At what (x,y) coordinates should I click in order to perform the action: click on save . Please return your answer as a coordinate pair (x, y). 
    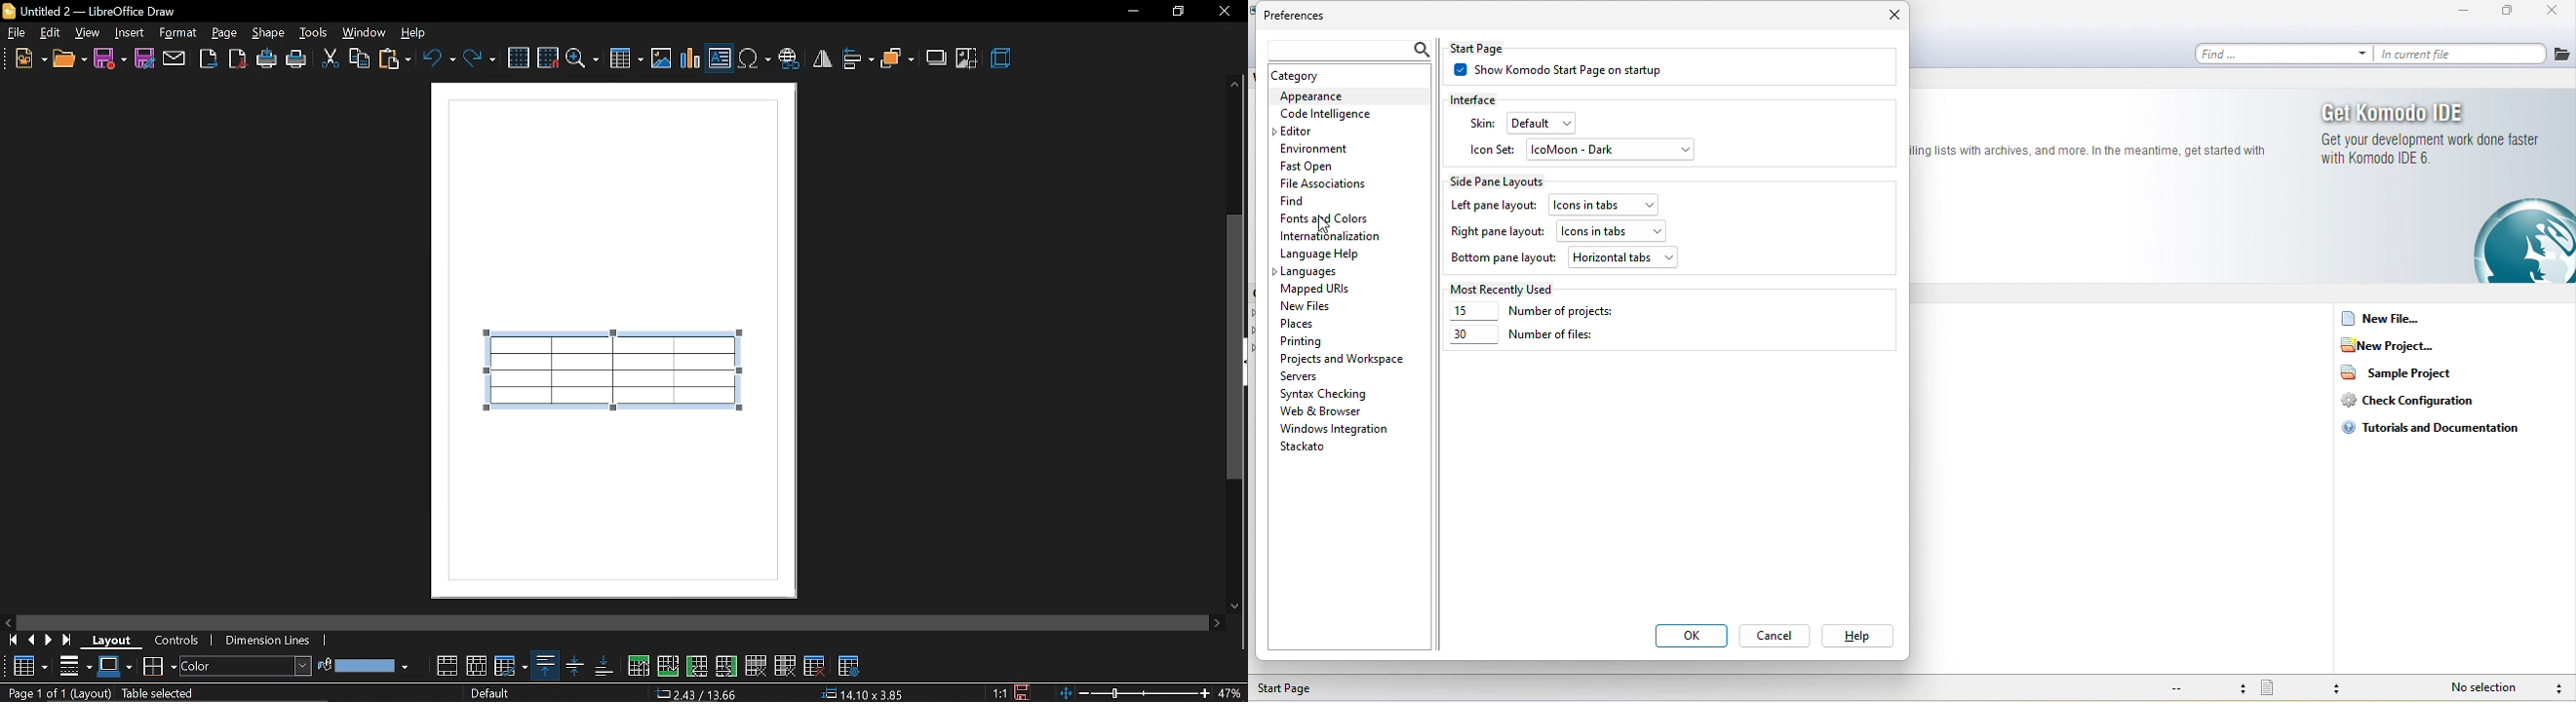
    Looking at the image, I should click on (109, 59).